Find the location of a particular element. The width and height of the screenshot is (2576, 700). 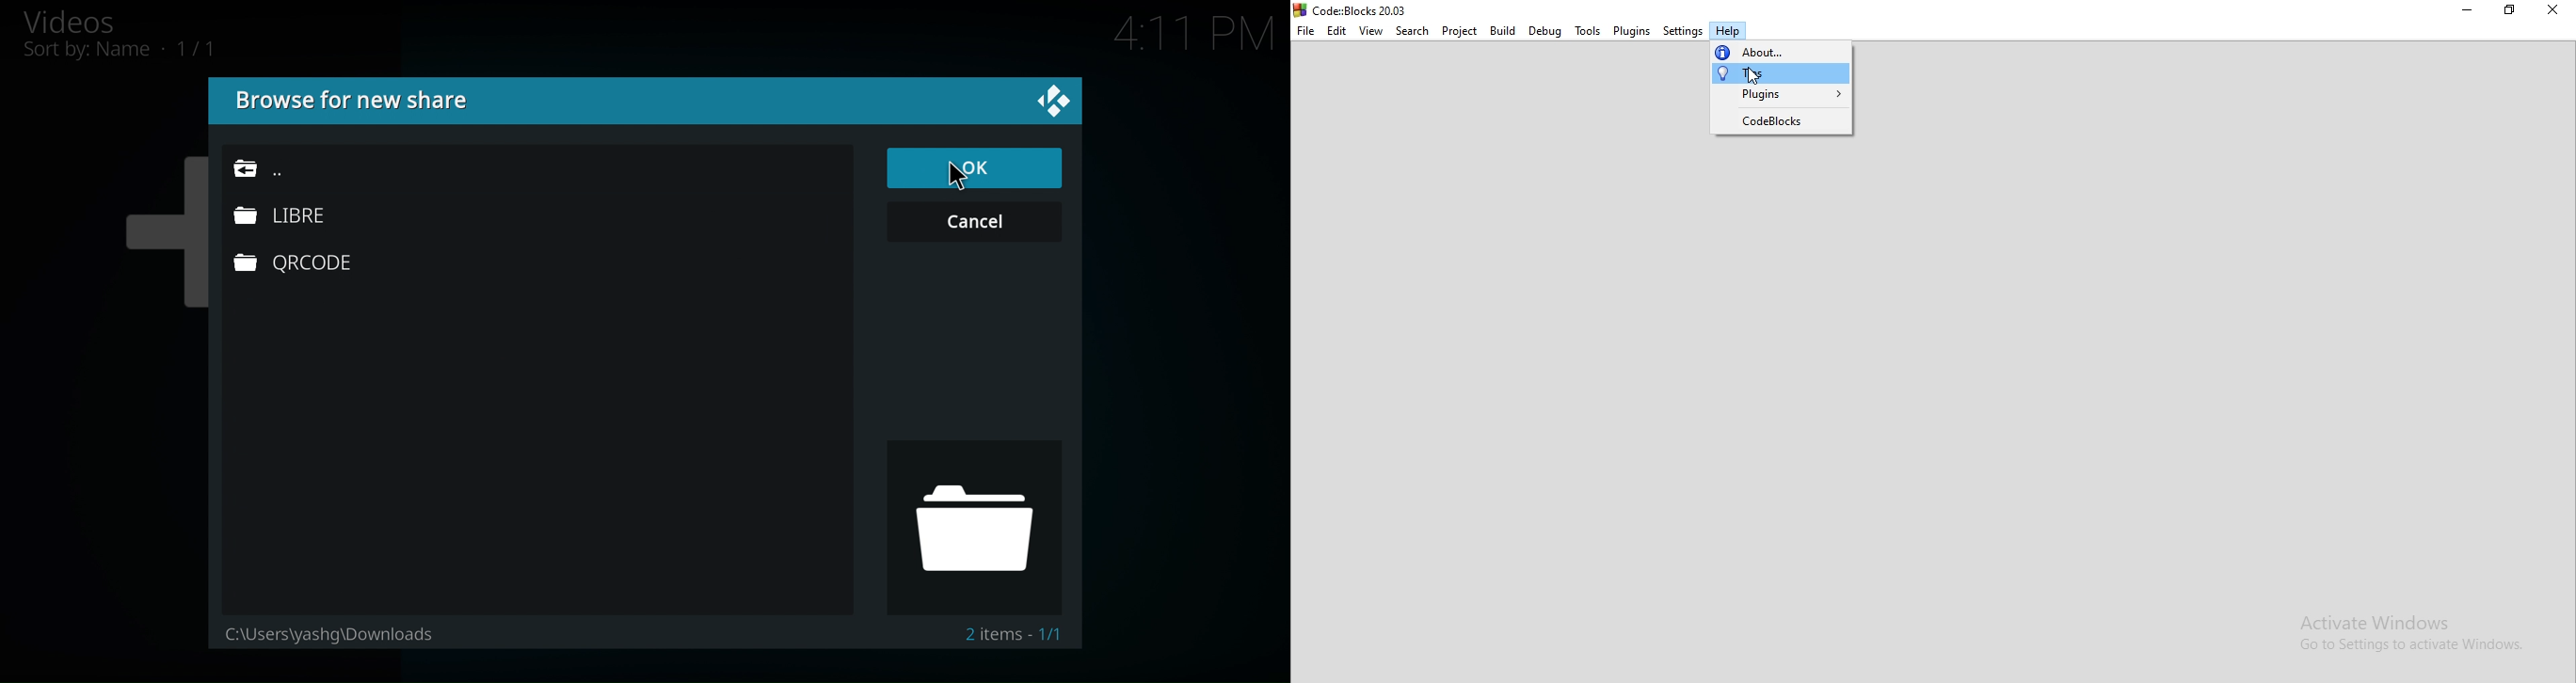

4:11 PM is located at coordinates (1181, 36).